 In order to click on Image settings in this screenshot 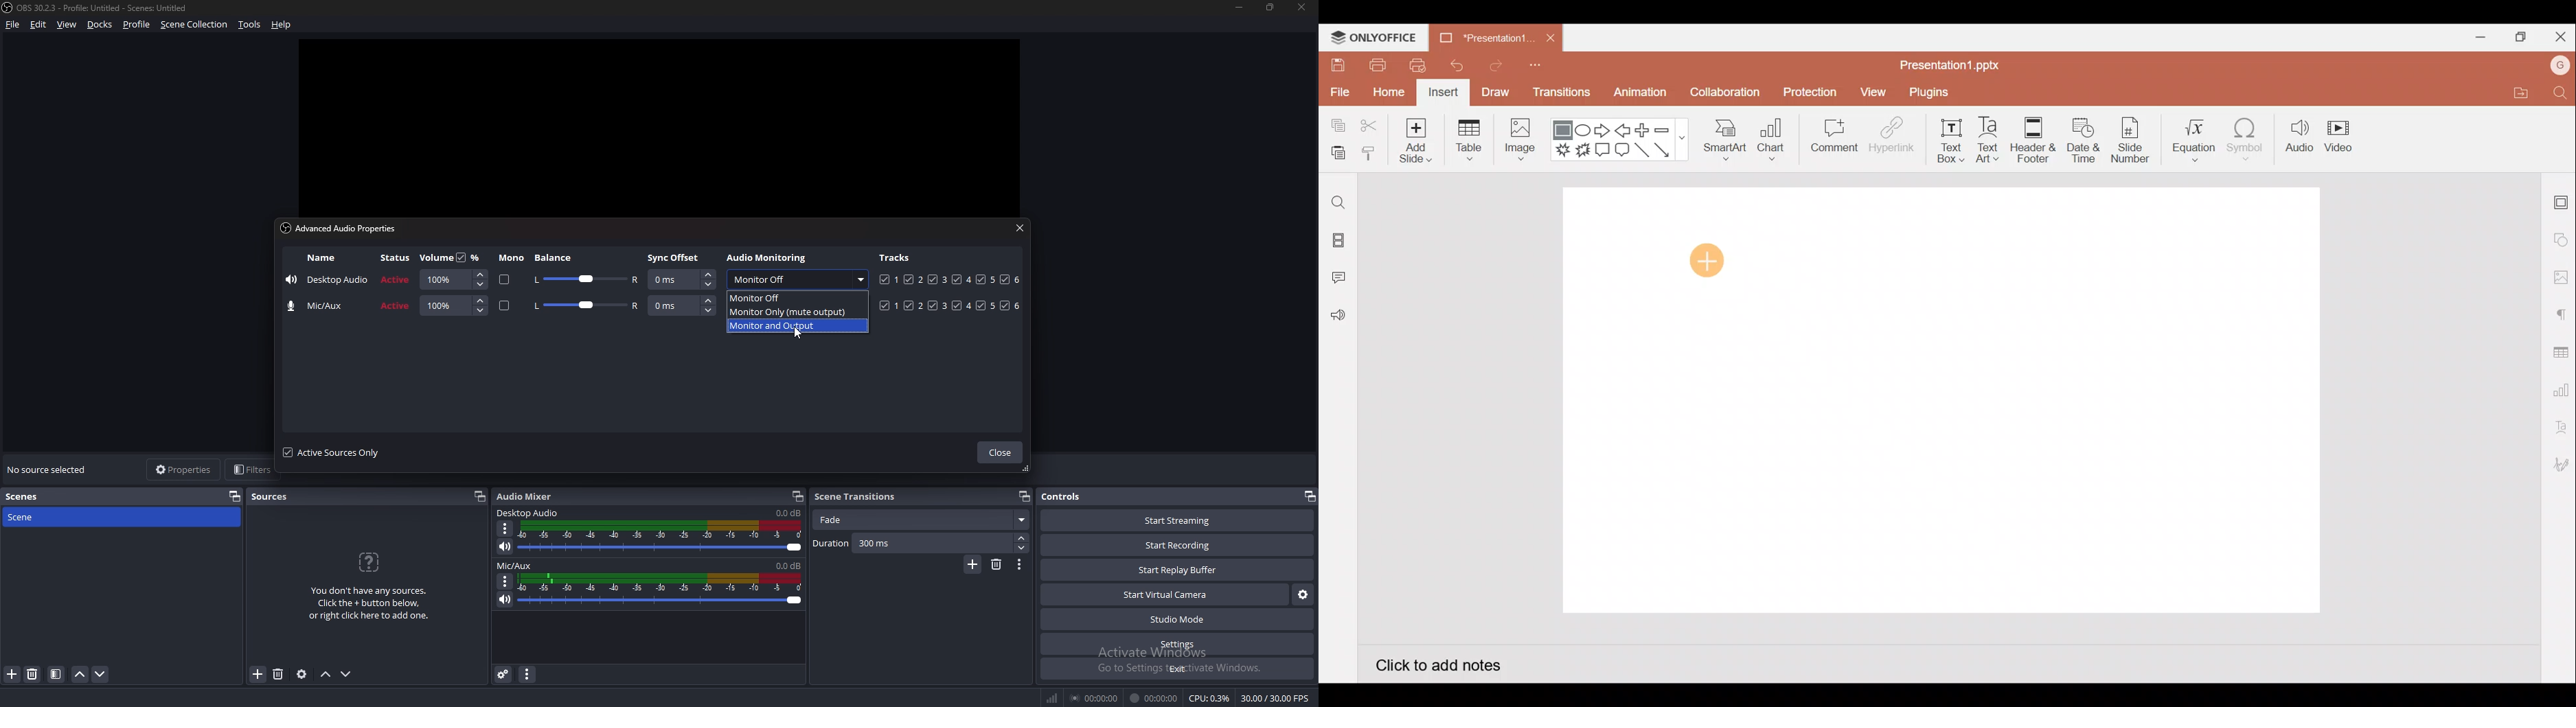, I will do `click(2561, 278)`.